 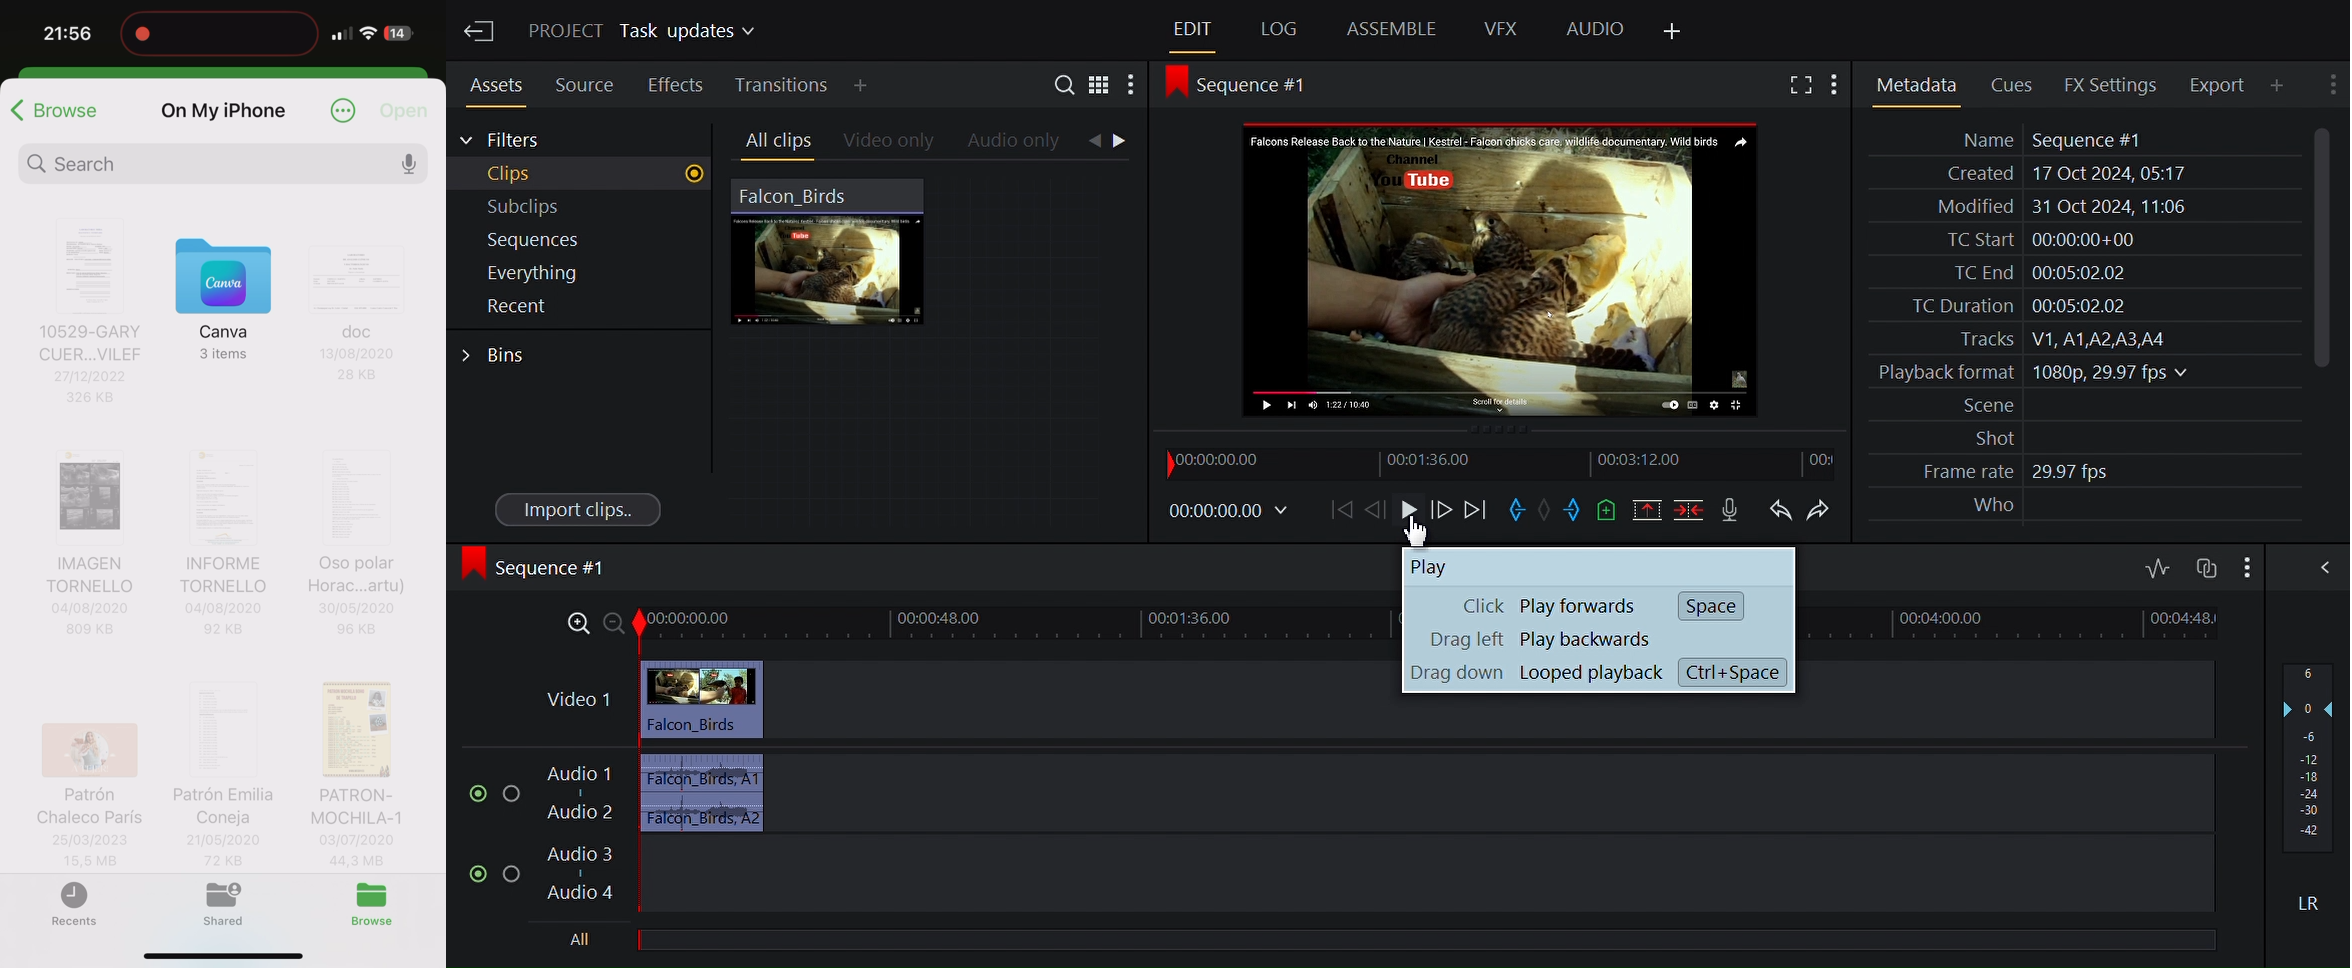 I want to click on Cursor, so click(x=1420, y=530).